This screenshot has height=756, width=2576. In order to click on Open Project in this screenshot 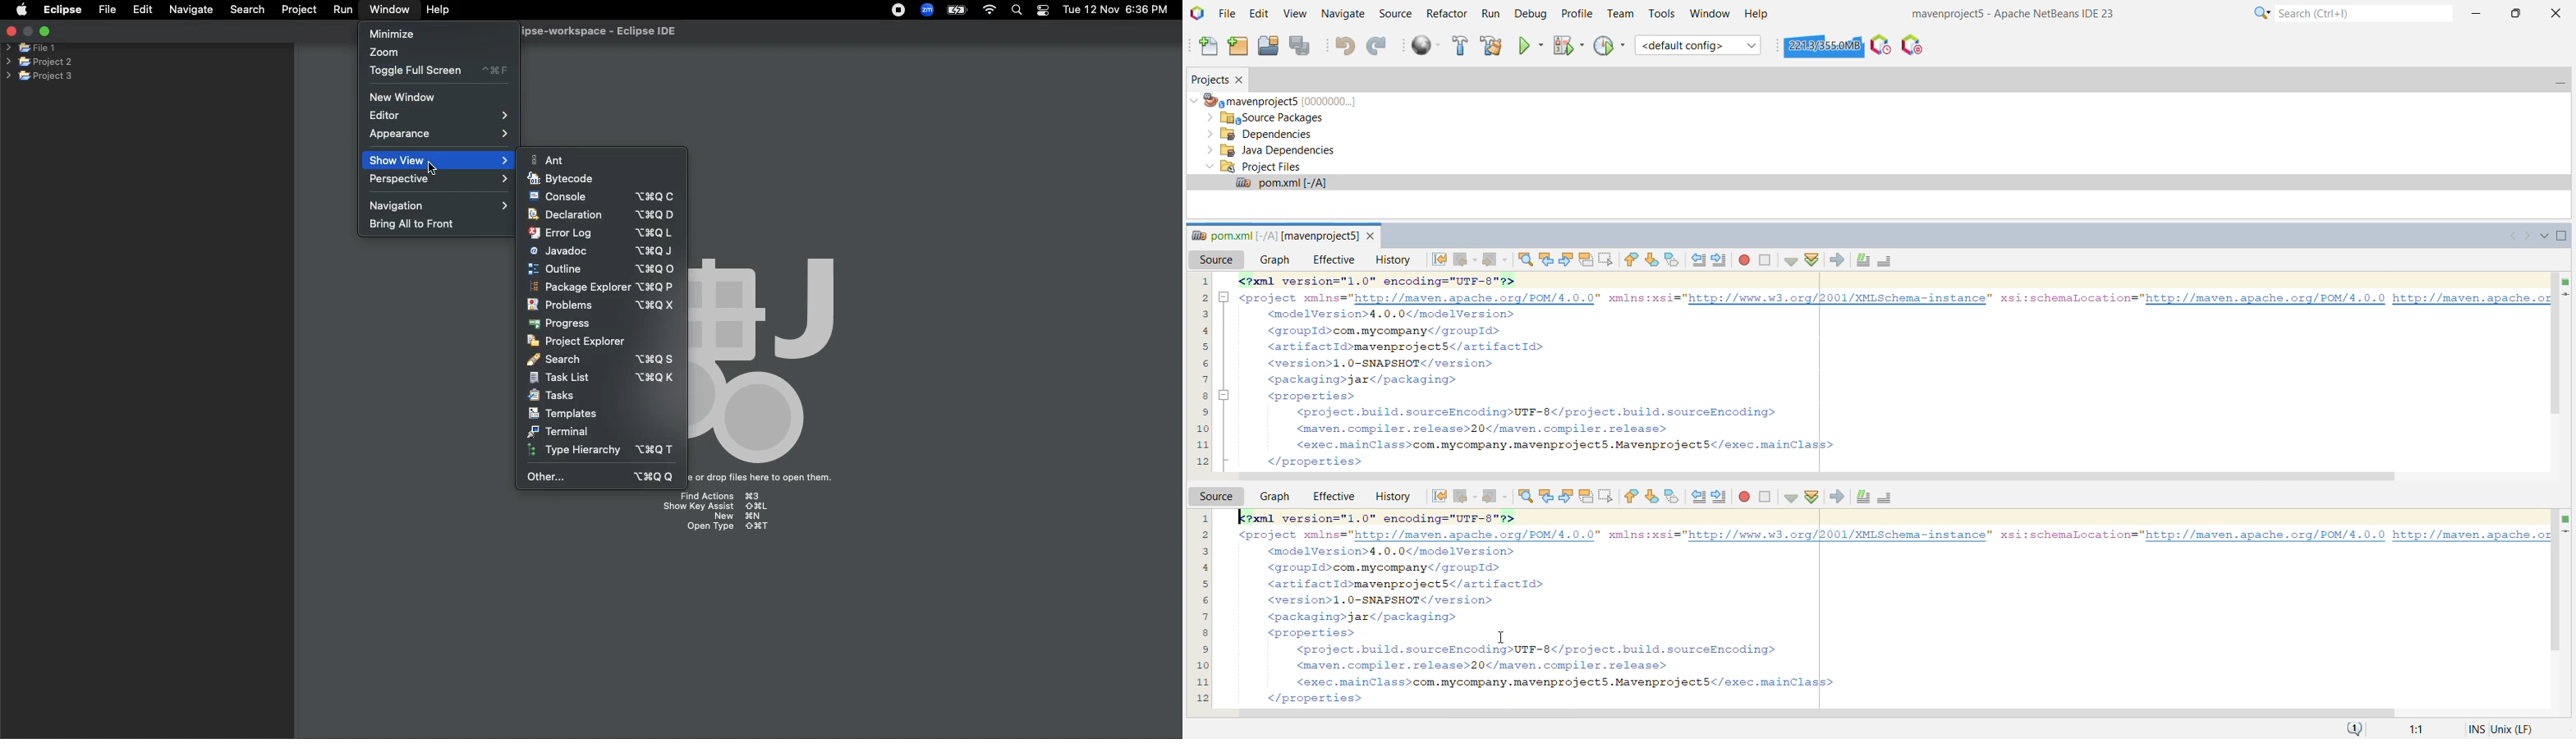, I will do `click(1268, 46)`.